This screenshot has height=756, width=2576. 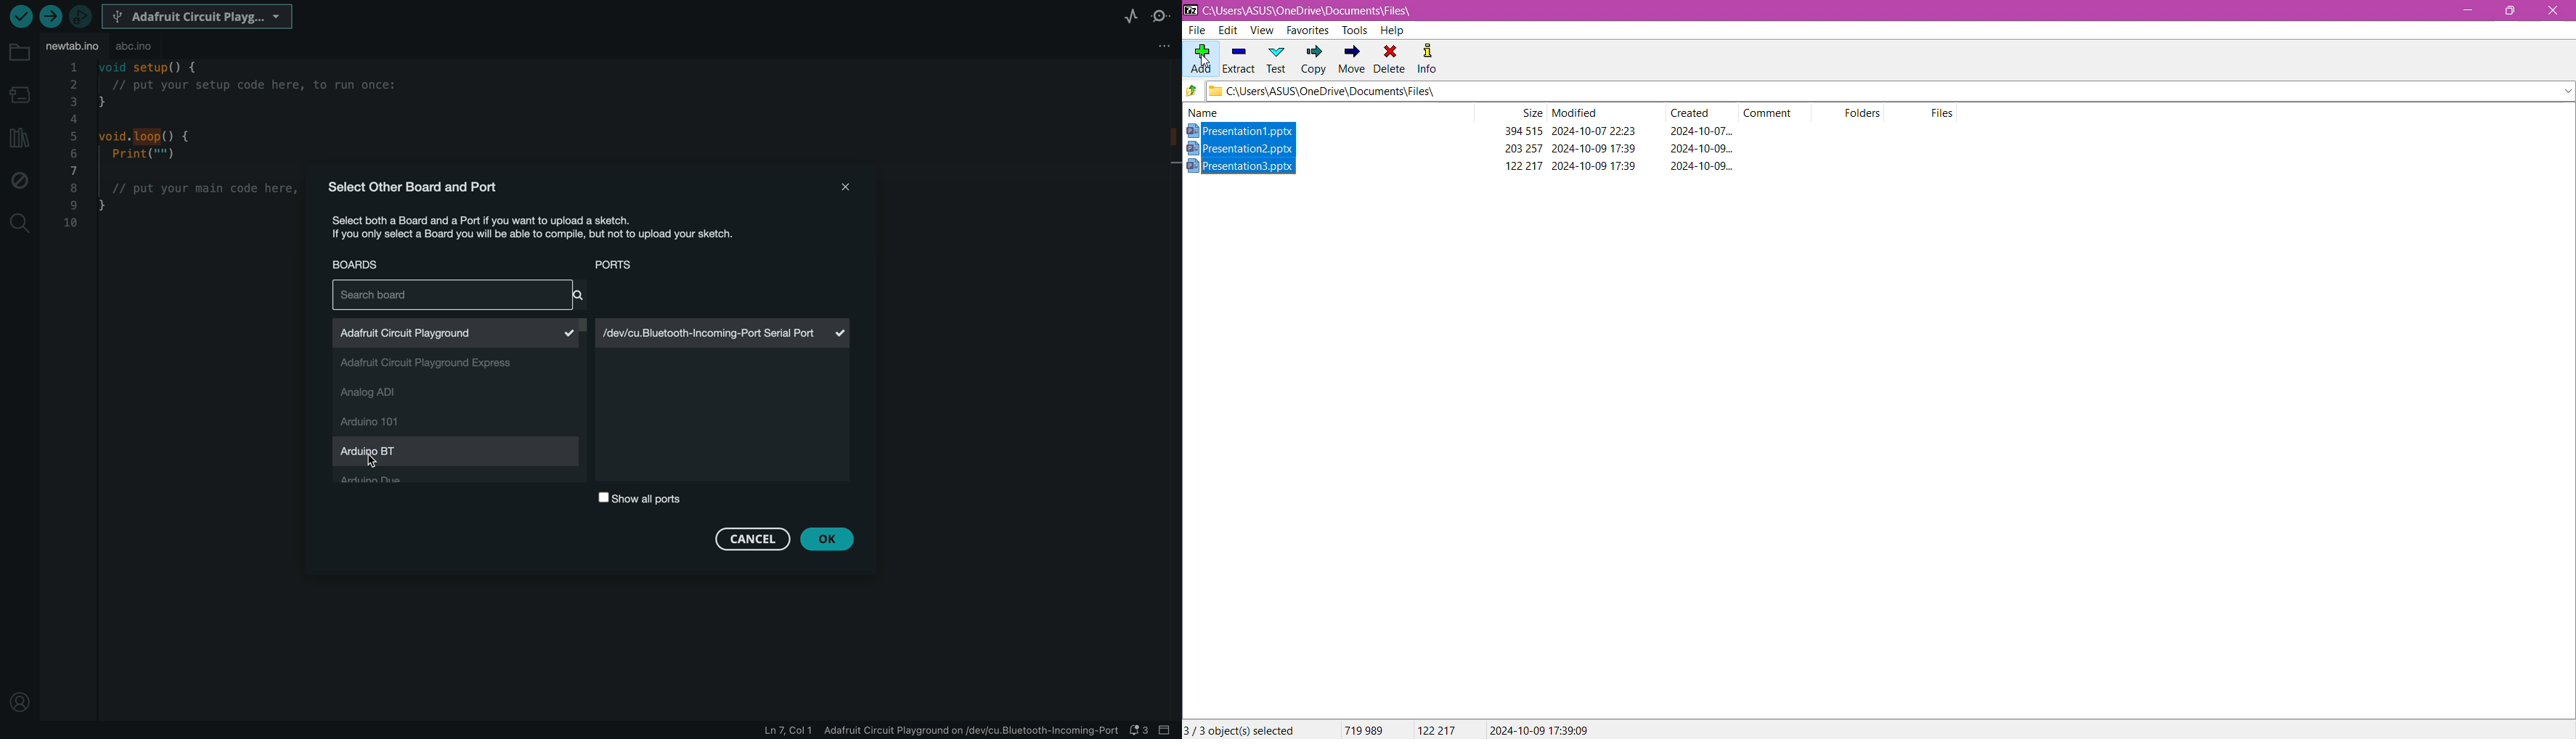 I want to click on C\Users\ASUS\OneDrive\Documents\Files\, so click(x=1348, y=92).